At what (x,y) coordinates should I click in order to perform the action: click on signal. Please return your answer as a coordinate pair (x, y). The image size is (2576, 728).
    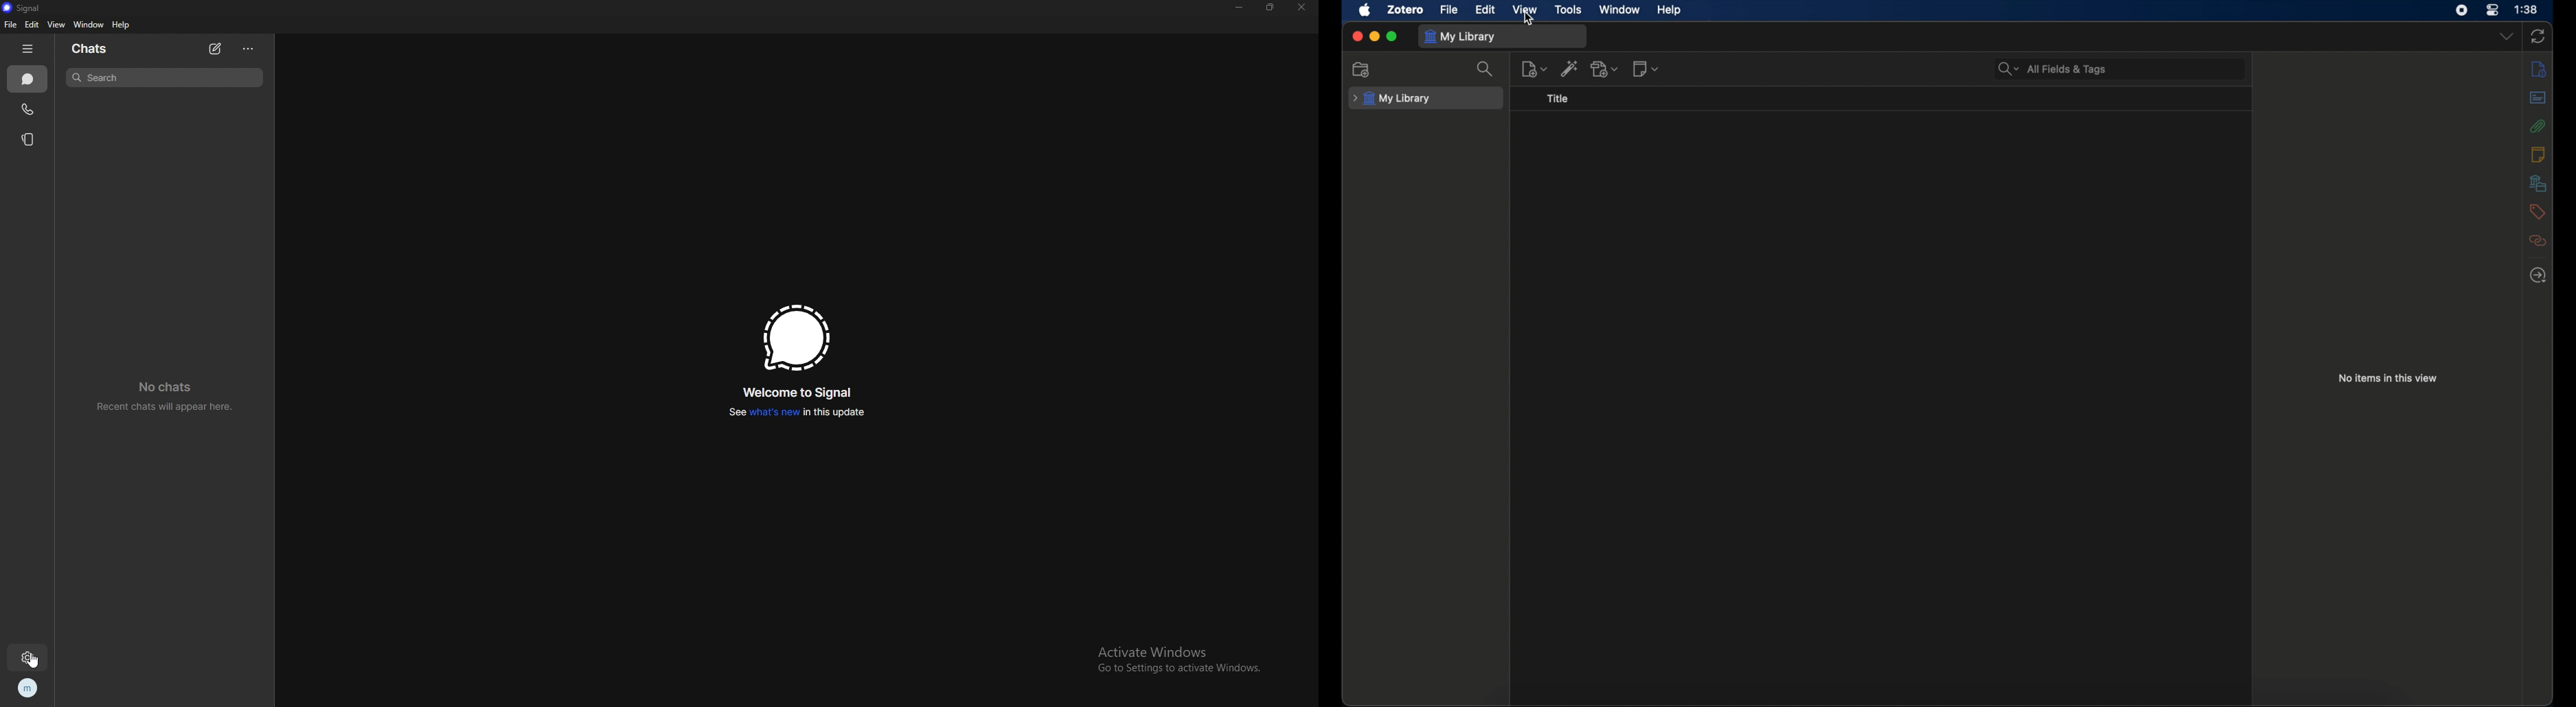
    Looking at the image, I should click on (26, 8).